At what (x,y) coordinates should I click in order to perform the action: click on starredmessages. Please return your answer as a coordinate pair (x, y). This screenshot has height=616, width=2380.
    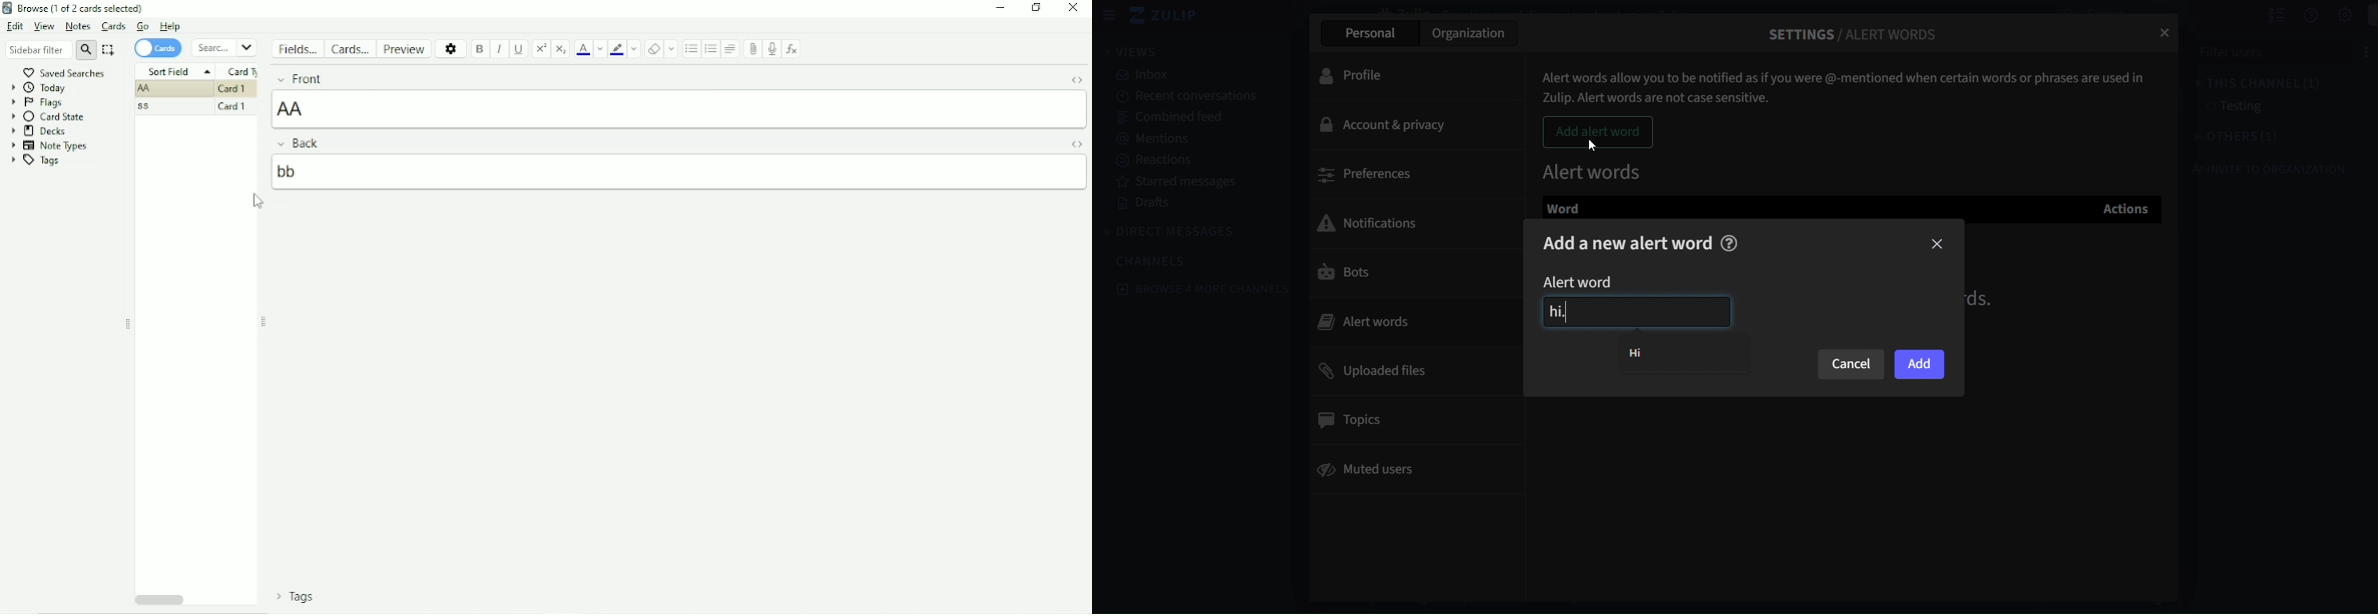
    Looking at the image, I should click on (1181, 182).